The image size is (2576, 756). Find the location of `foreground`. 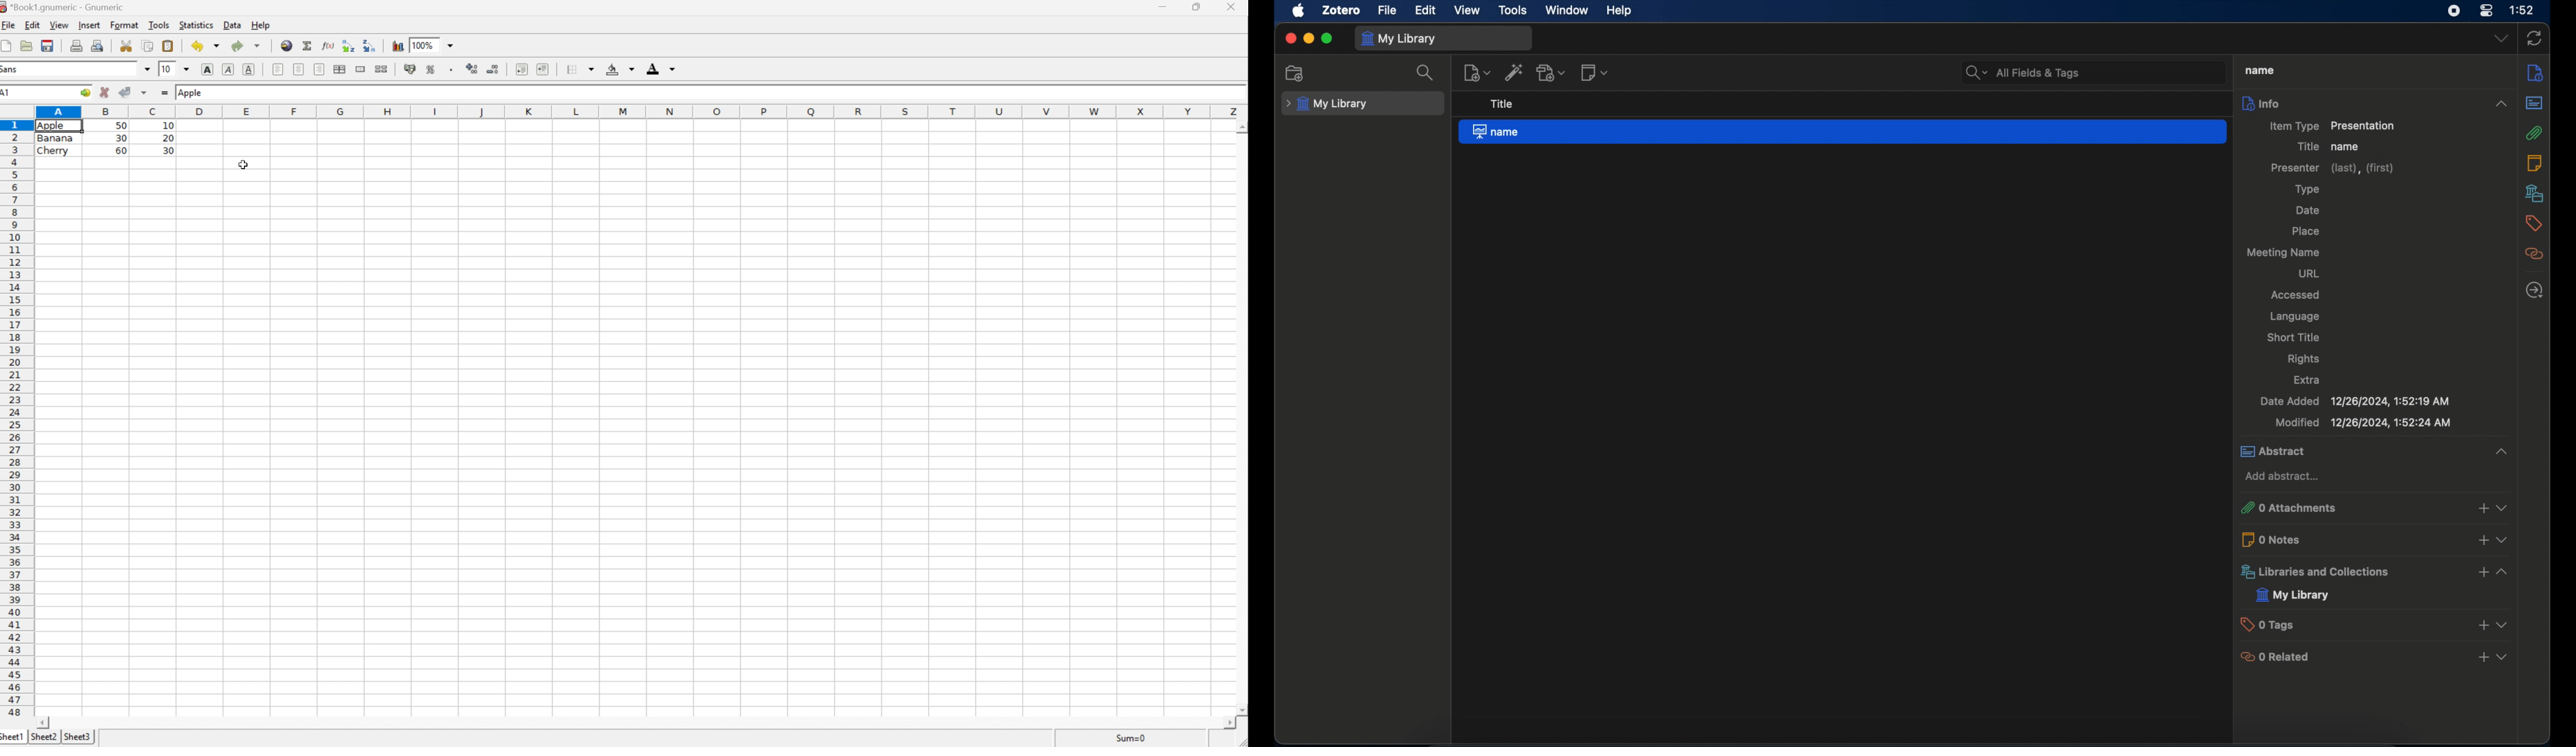

foreground is located at coordinates (664, 68).